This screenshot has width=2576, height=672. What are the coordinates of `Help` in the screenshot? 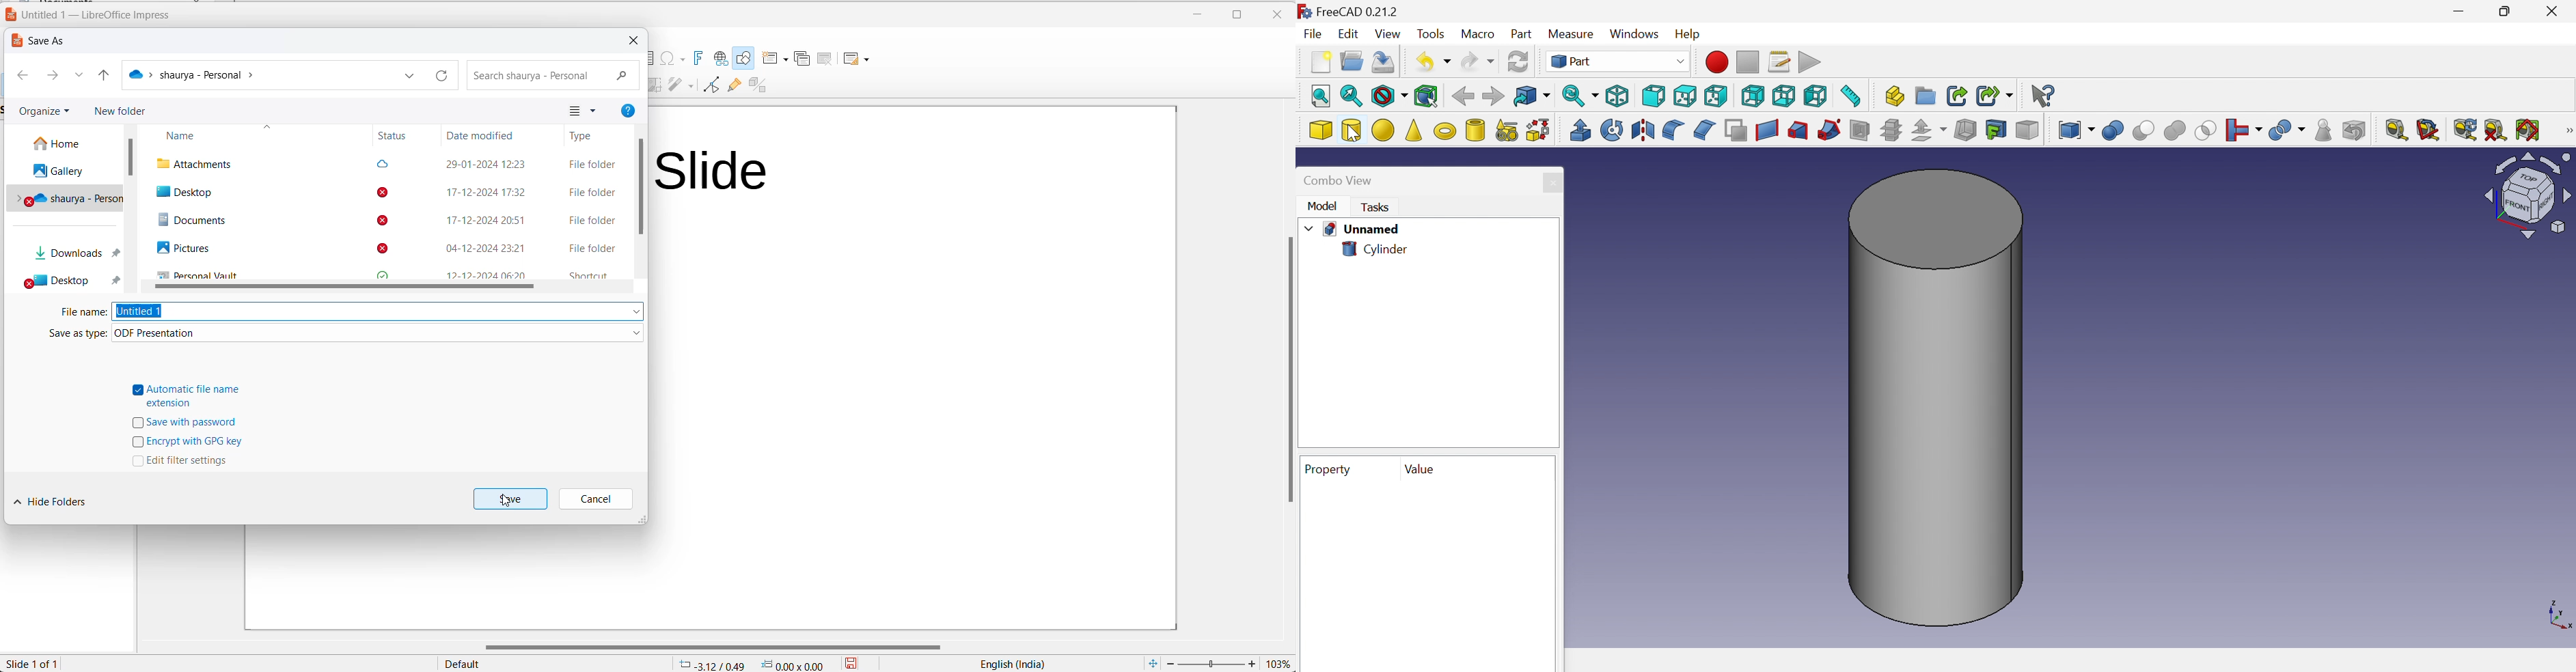 It's located at (1696, 37).